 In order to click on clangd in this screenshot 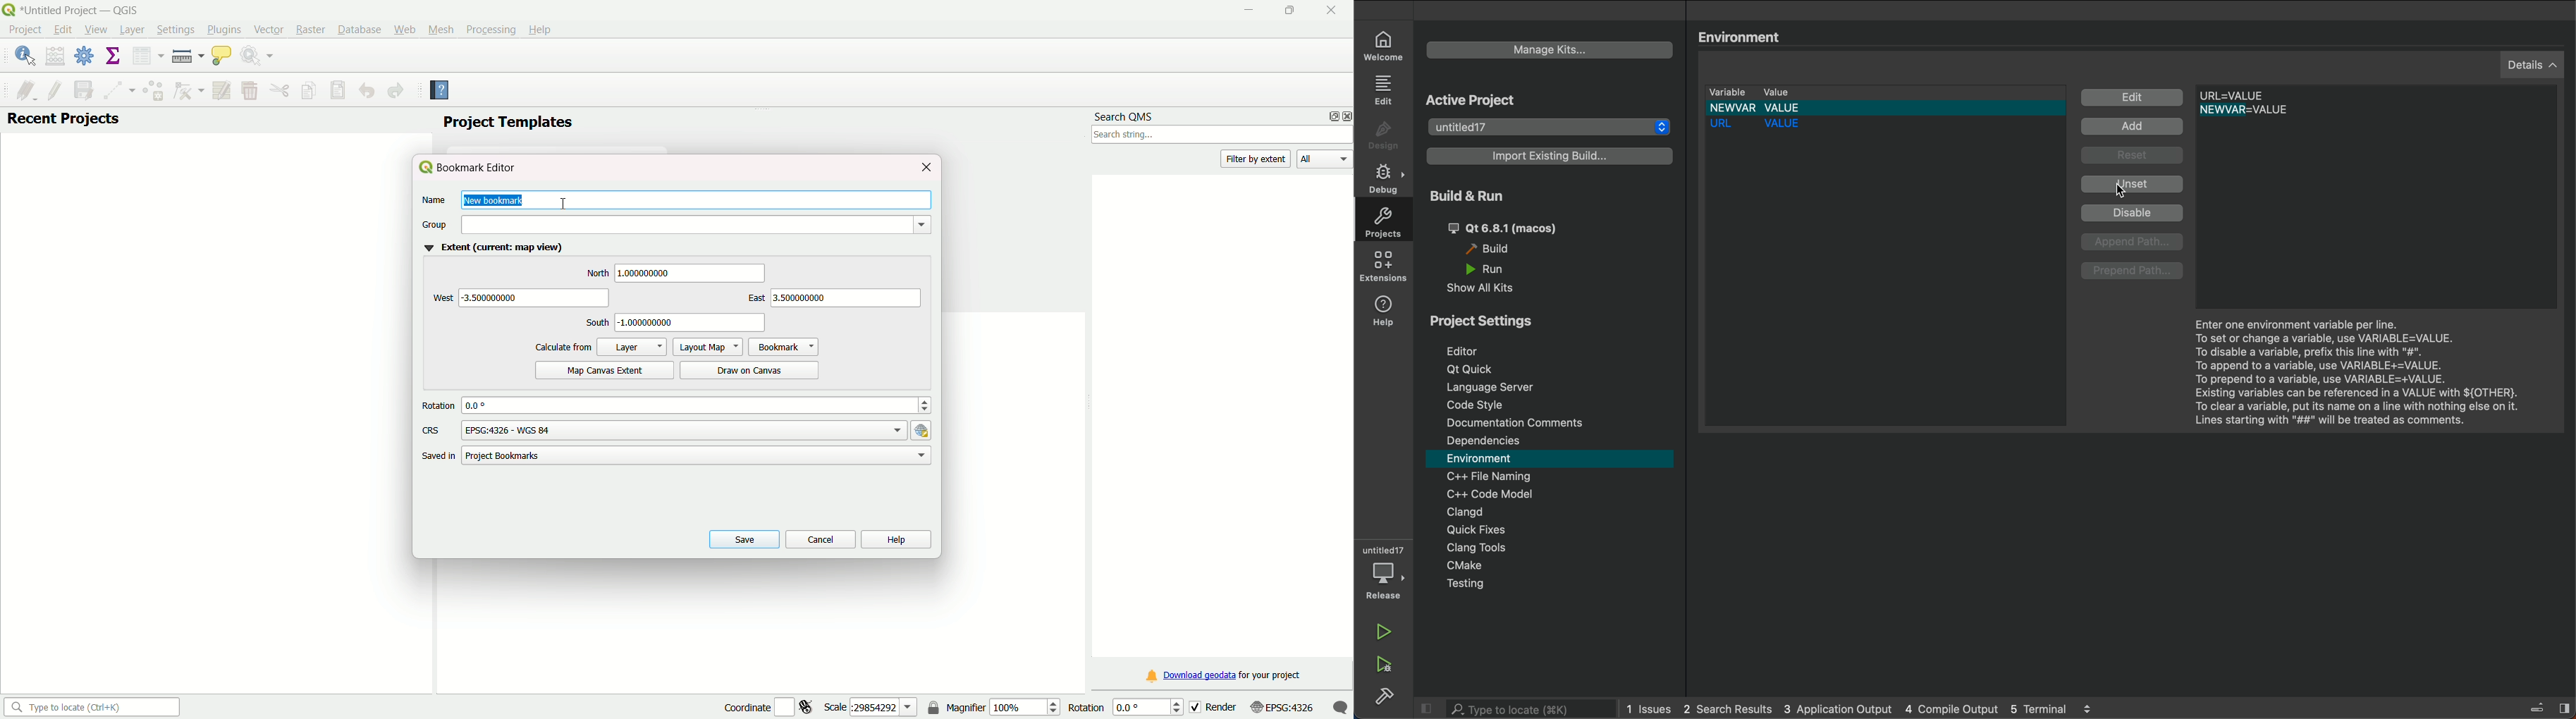, I will do `click(1462, 511)`.